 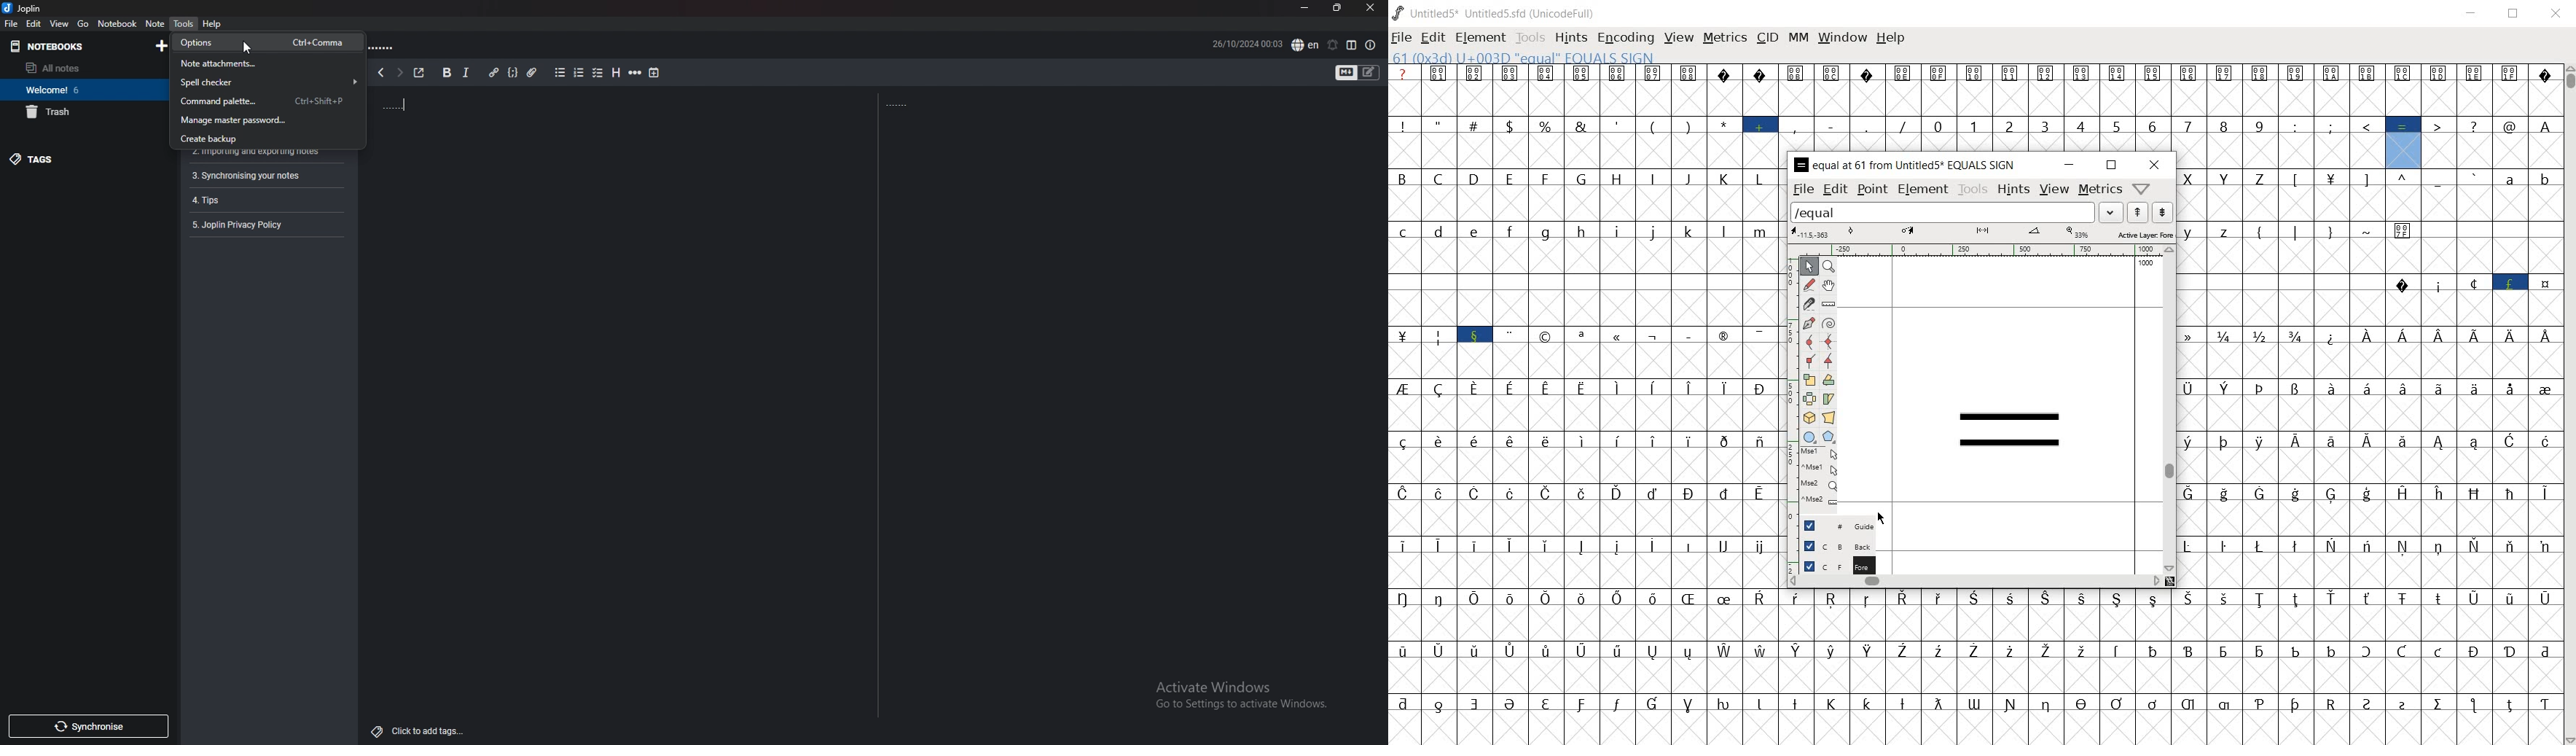 What do you see at coordinates (1305, 44) in the screenshot?
I see `spell check` at bounding box center [1305, 44].